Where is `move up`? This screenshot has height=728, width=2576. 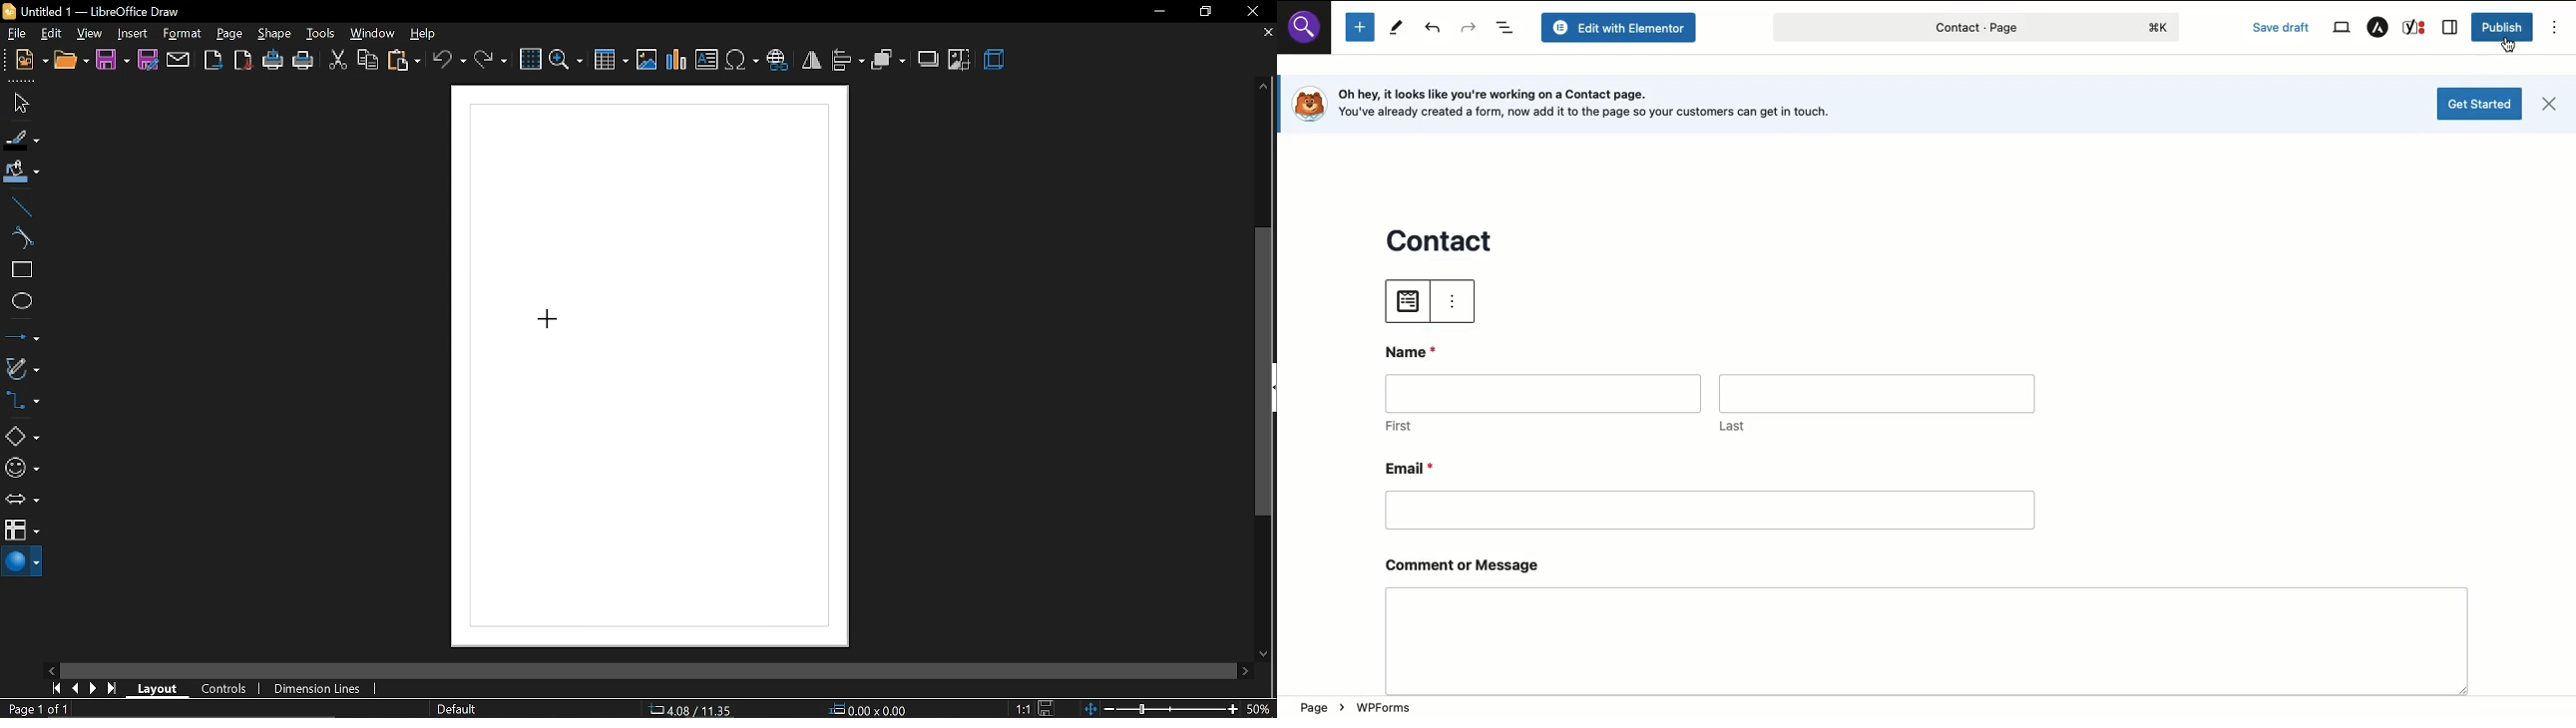 move up is located at coordinates (1265, 86).